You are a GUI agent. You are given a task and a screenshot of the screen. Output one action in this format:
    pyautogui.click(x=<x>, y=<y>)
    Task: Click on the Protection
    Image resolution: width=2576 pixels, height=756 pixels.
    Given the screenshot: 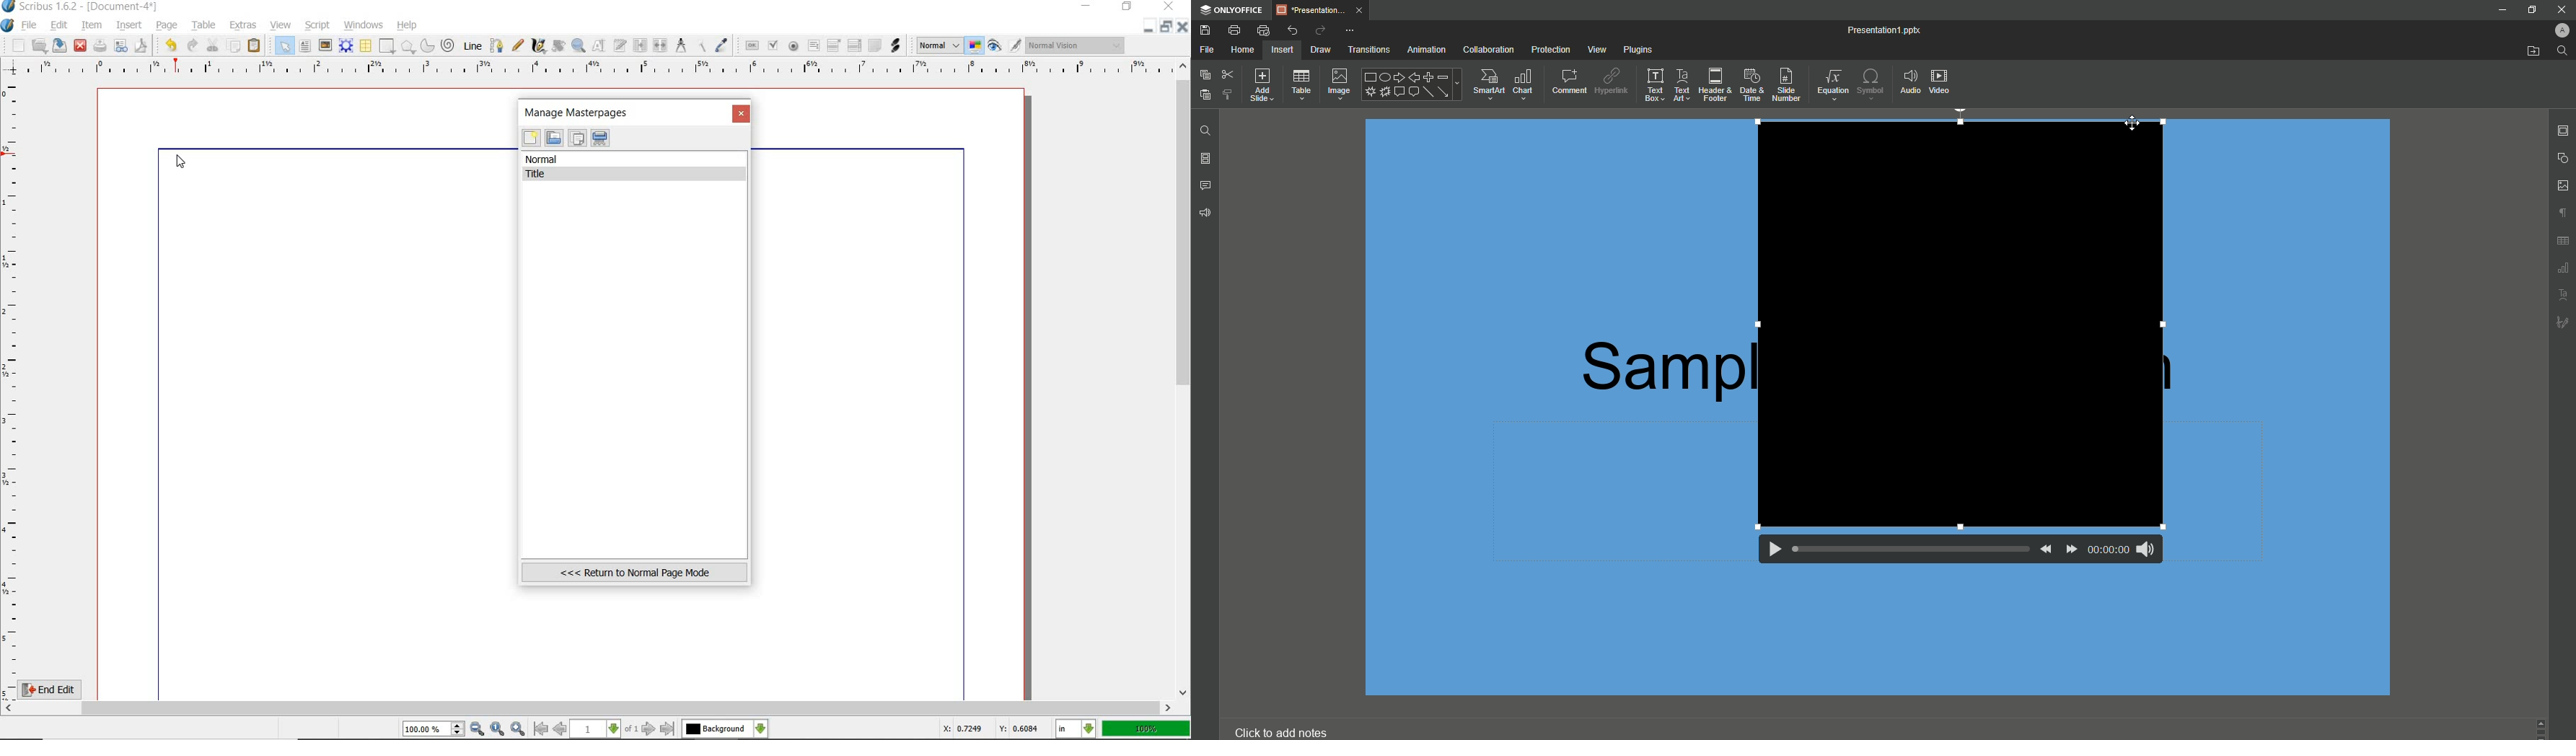 What is the action you would take?
    pyautogui.click(x=1551, y=50)
    